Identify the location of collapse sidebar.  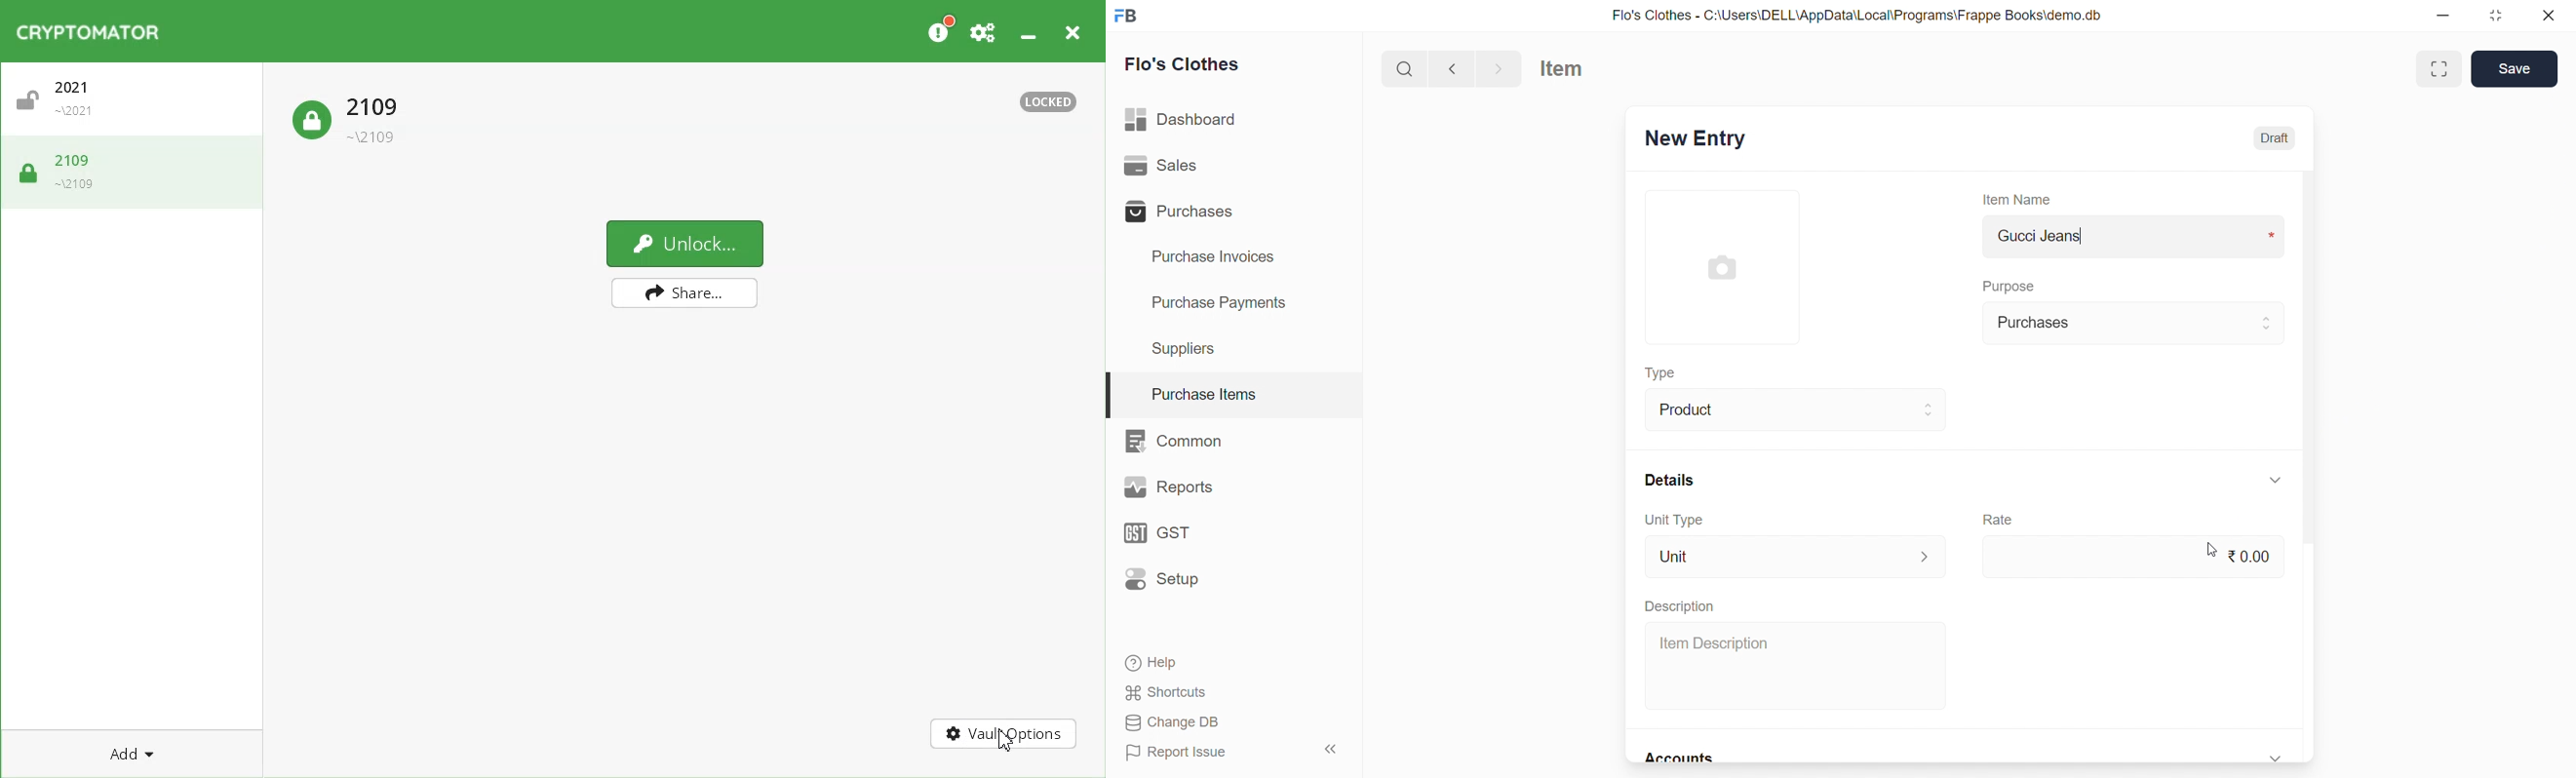
(1337, 750).